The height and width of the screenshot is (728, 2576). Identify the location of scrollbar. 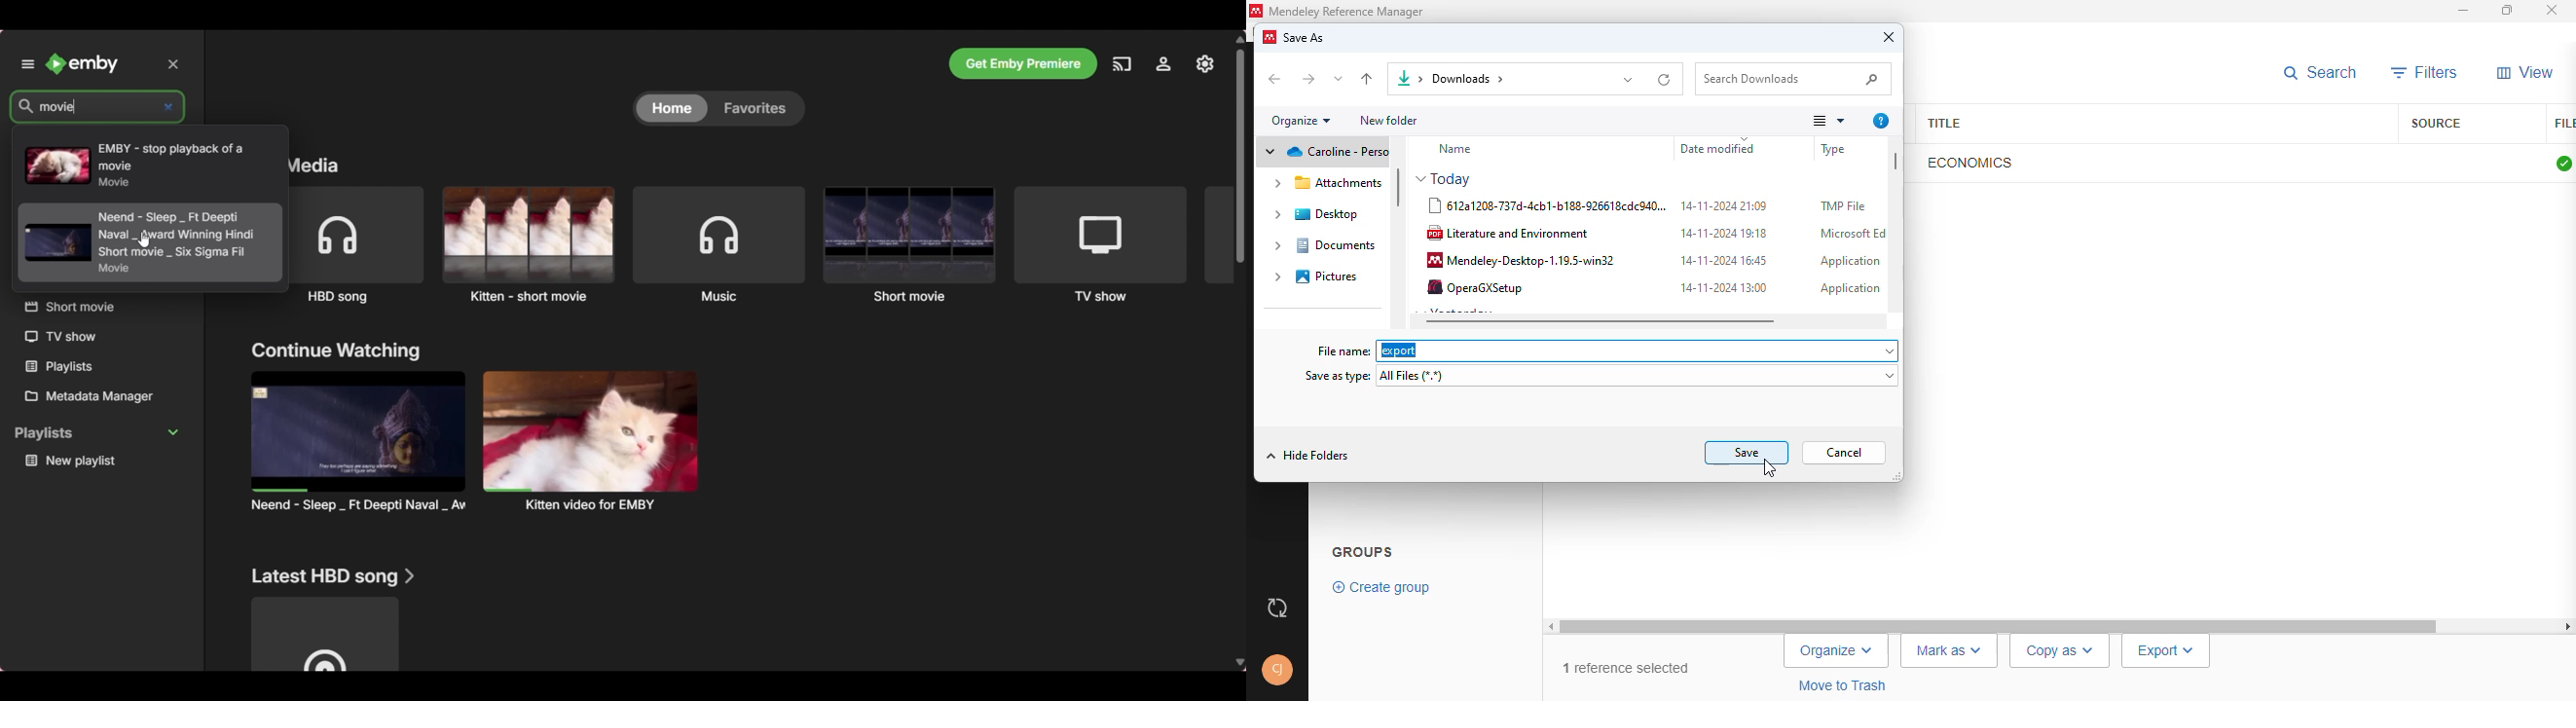
(2059, 626).